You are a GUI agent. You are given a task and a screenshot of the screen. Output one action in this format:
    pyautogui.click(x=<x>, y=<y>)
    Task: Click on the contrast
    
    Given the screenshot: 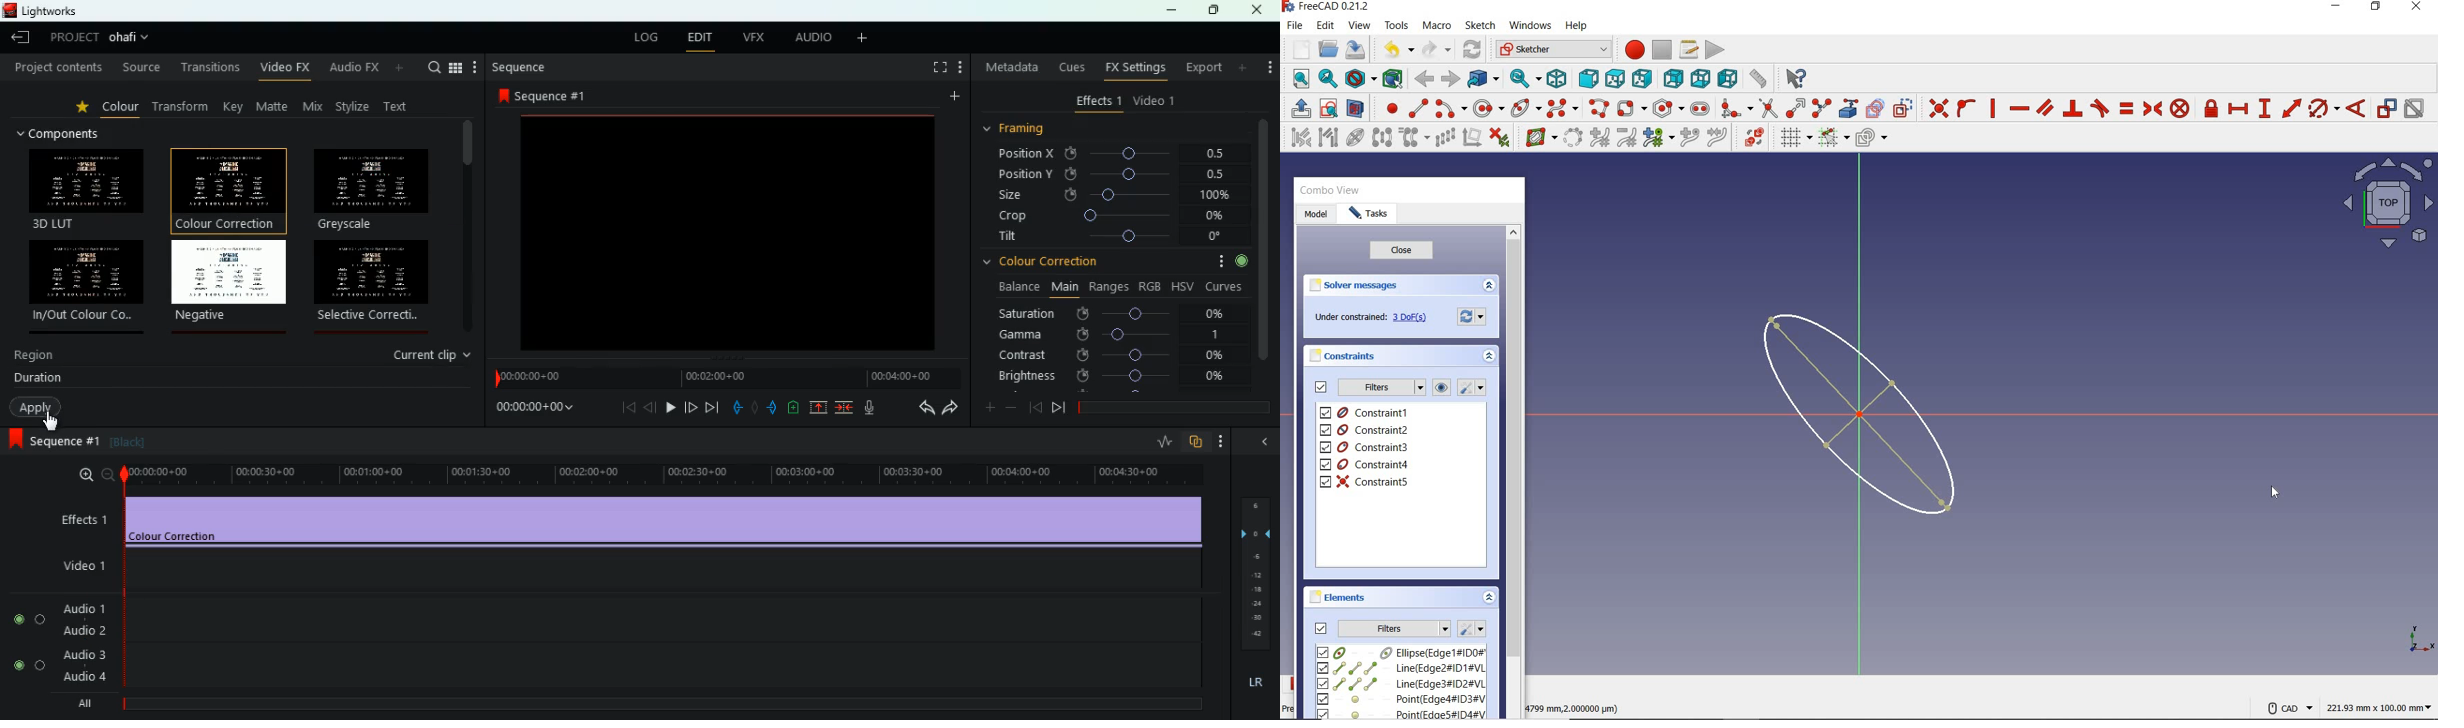 What is the action you would take?
    pyautogui.click(x=1116, y=355)
    